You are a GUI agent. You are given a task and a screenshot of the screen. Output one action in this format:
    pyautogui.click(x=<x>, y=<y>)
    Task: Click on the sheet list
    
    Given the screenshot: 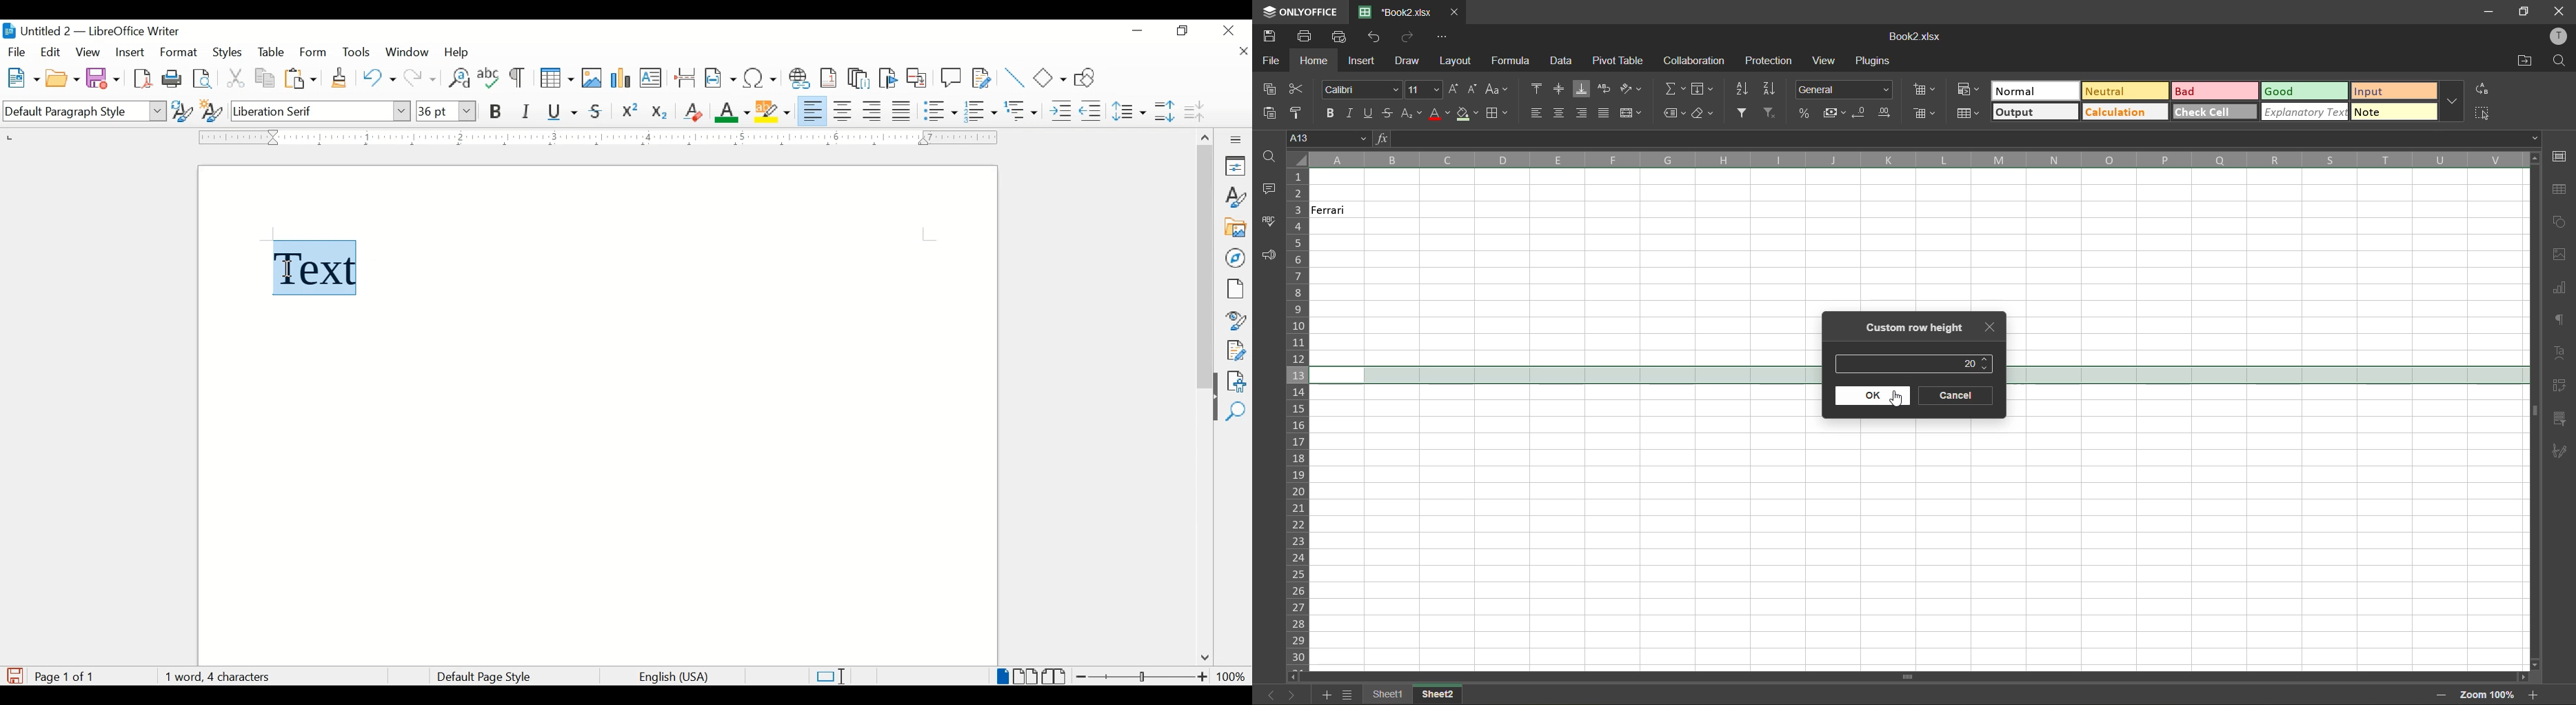 What is the action you would take?
    pyautogui.click(x=1351, y=696)
    